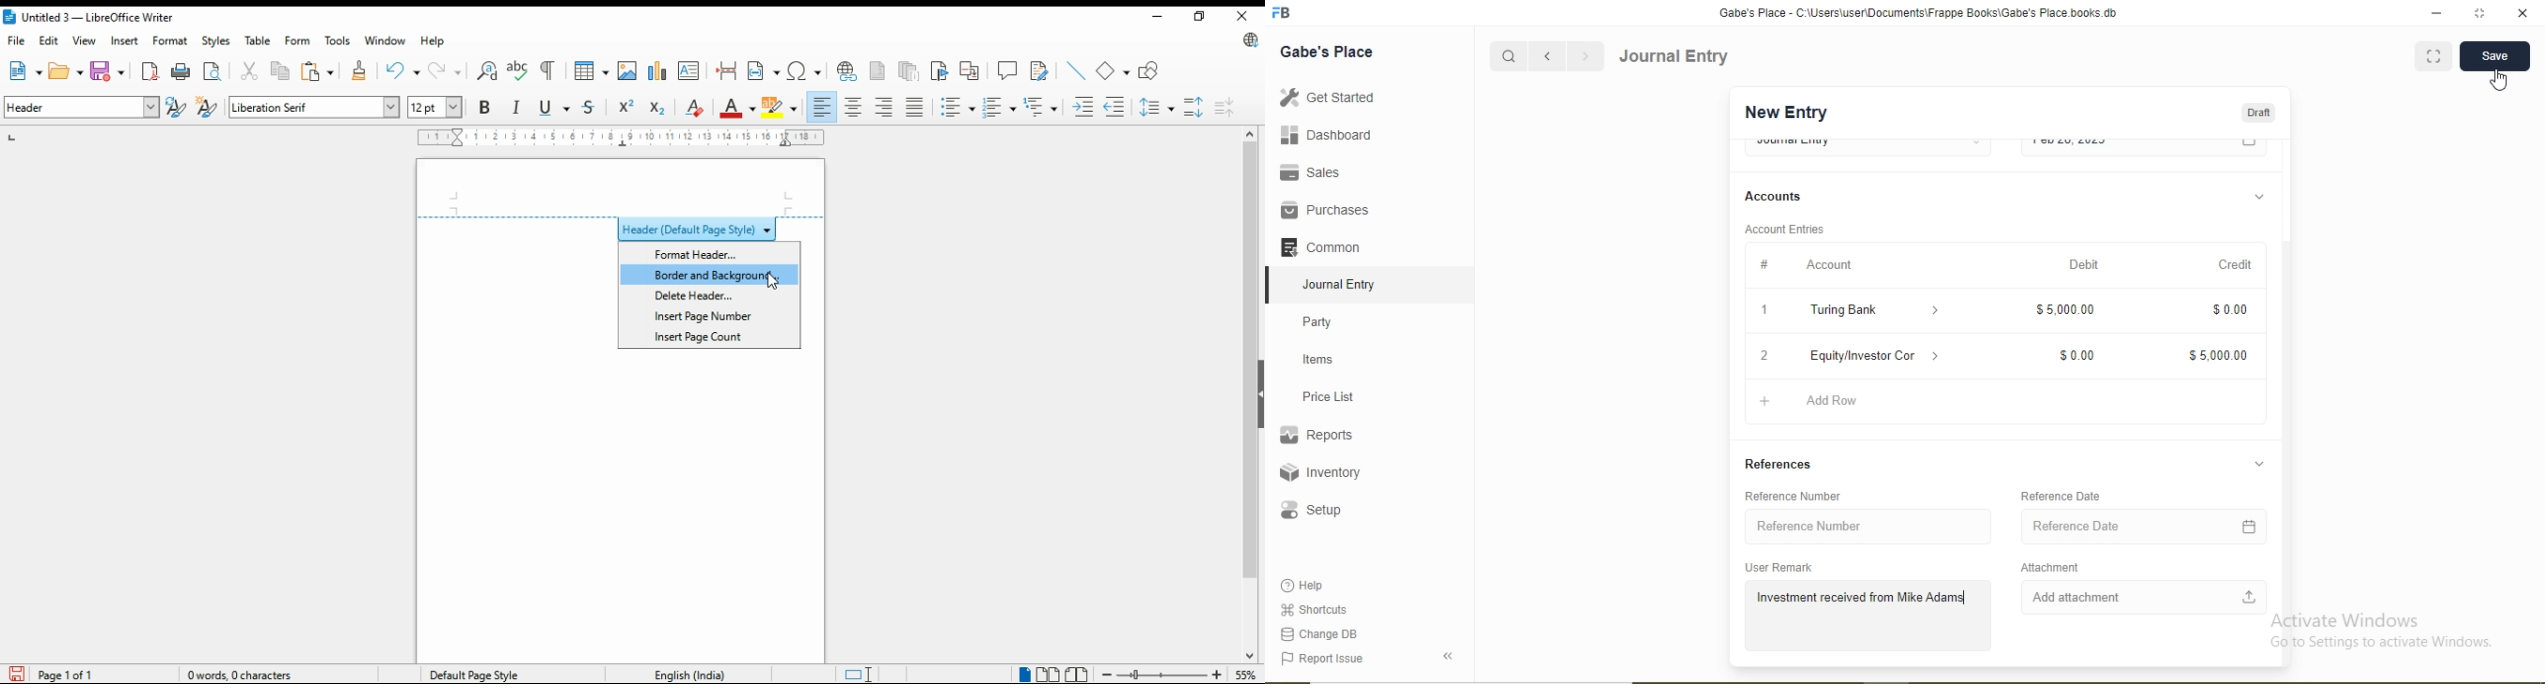 This screenshot has width=2548, height=700. Describe the element at coordinates (1447, 656) in the screenshot. I see `Back` at that location.